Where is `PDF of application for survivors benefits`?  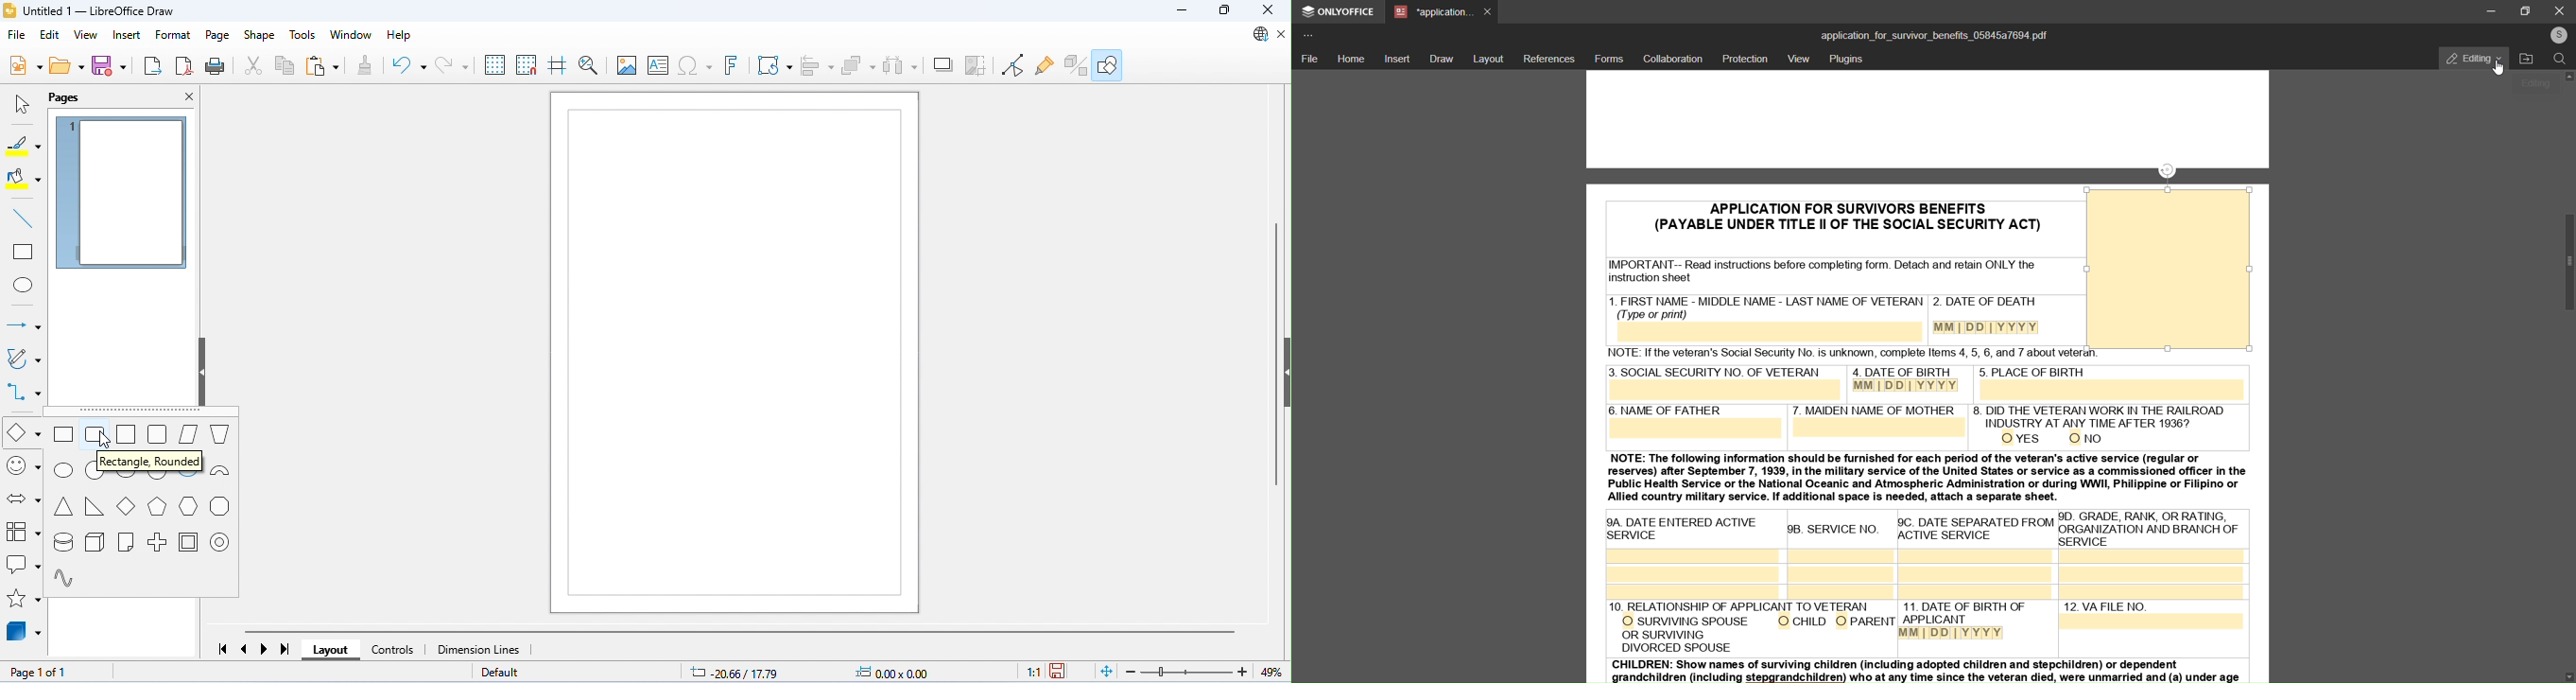 PDF of application for survivors benefits is located at coordinates (2169, 127).